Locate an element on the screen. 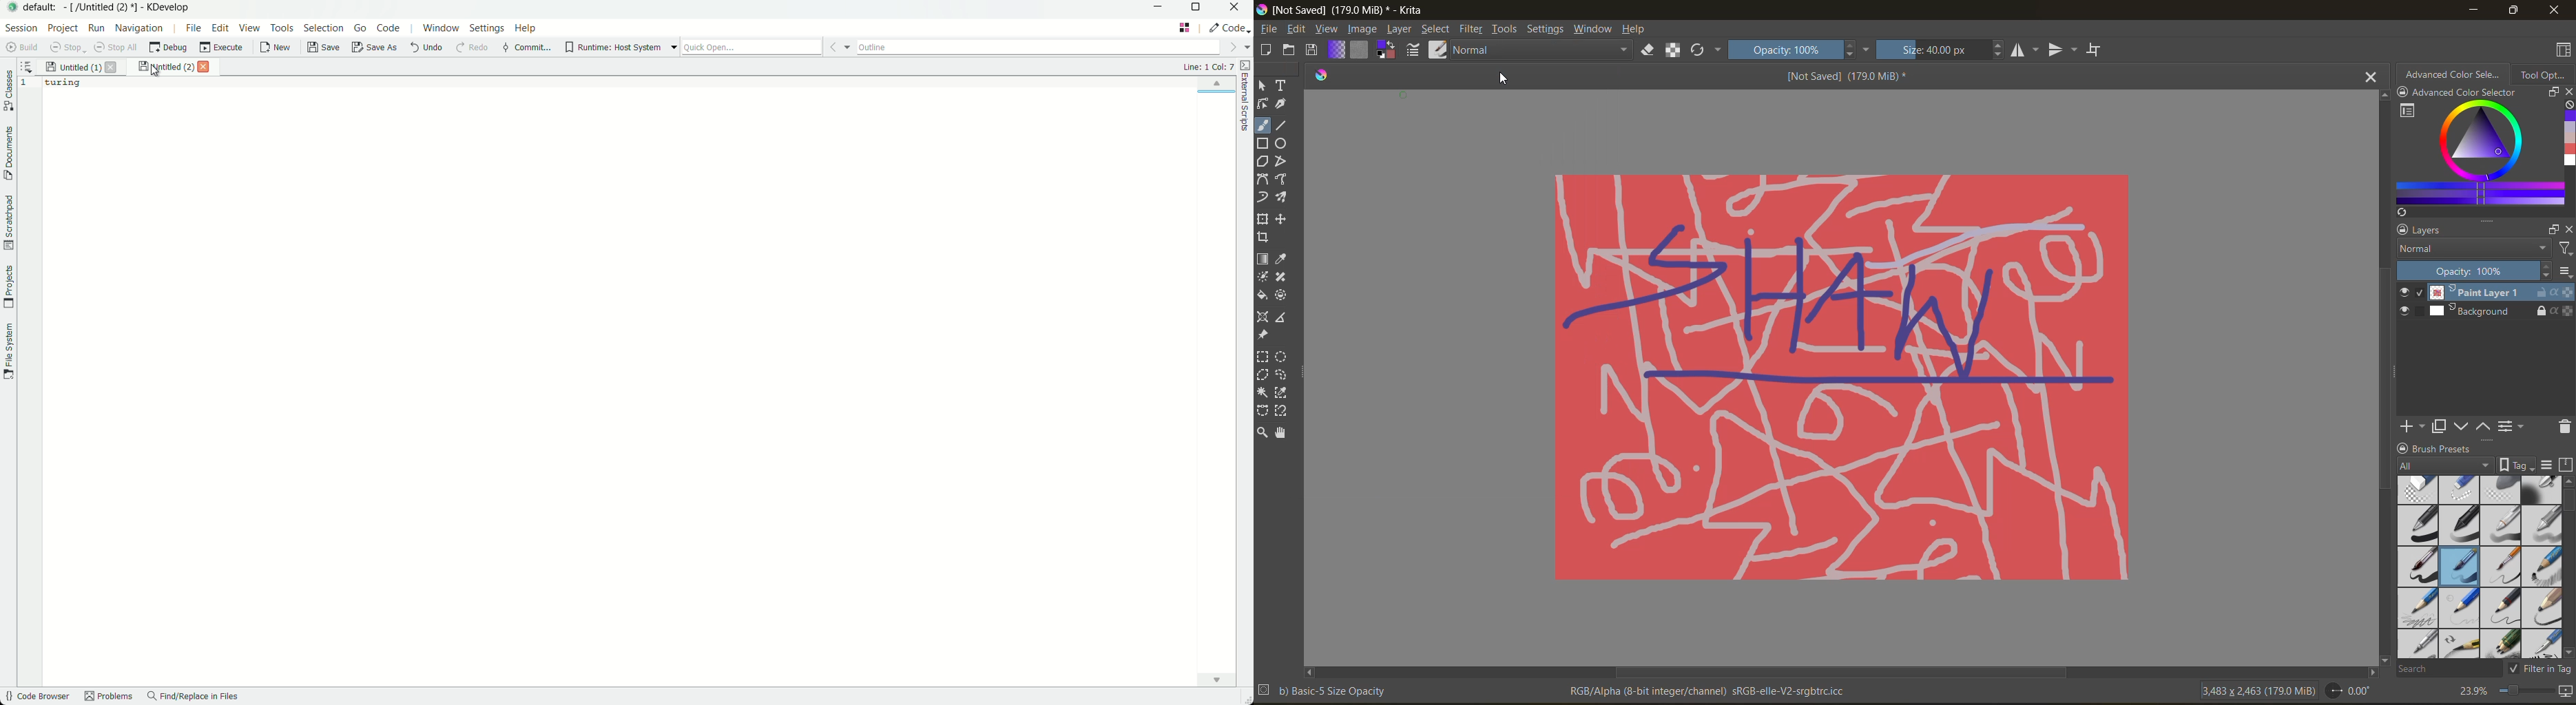 Image resolution: width=2576 pixels, height=728 pixels. choose workspace is located at coordinates (2565, 50).